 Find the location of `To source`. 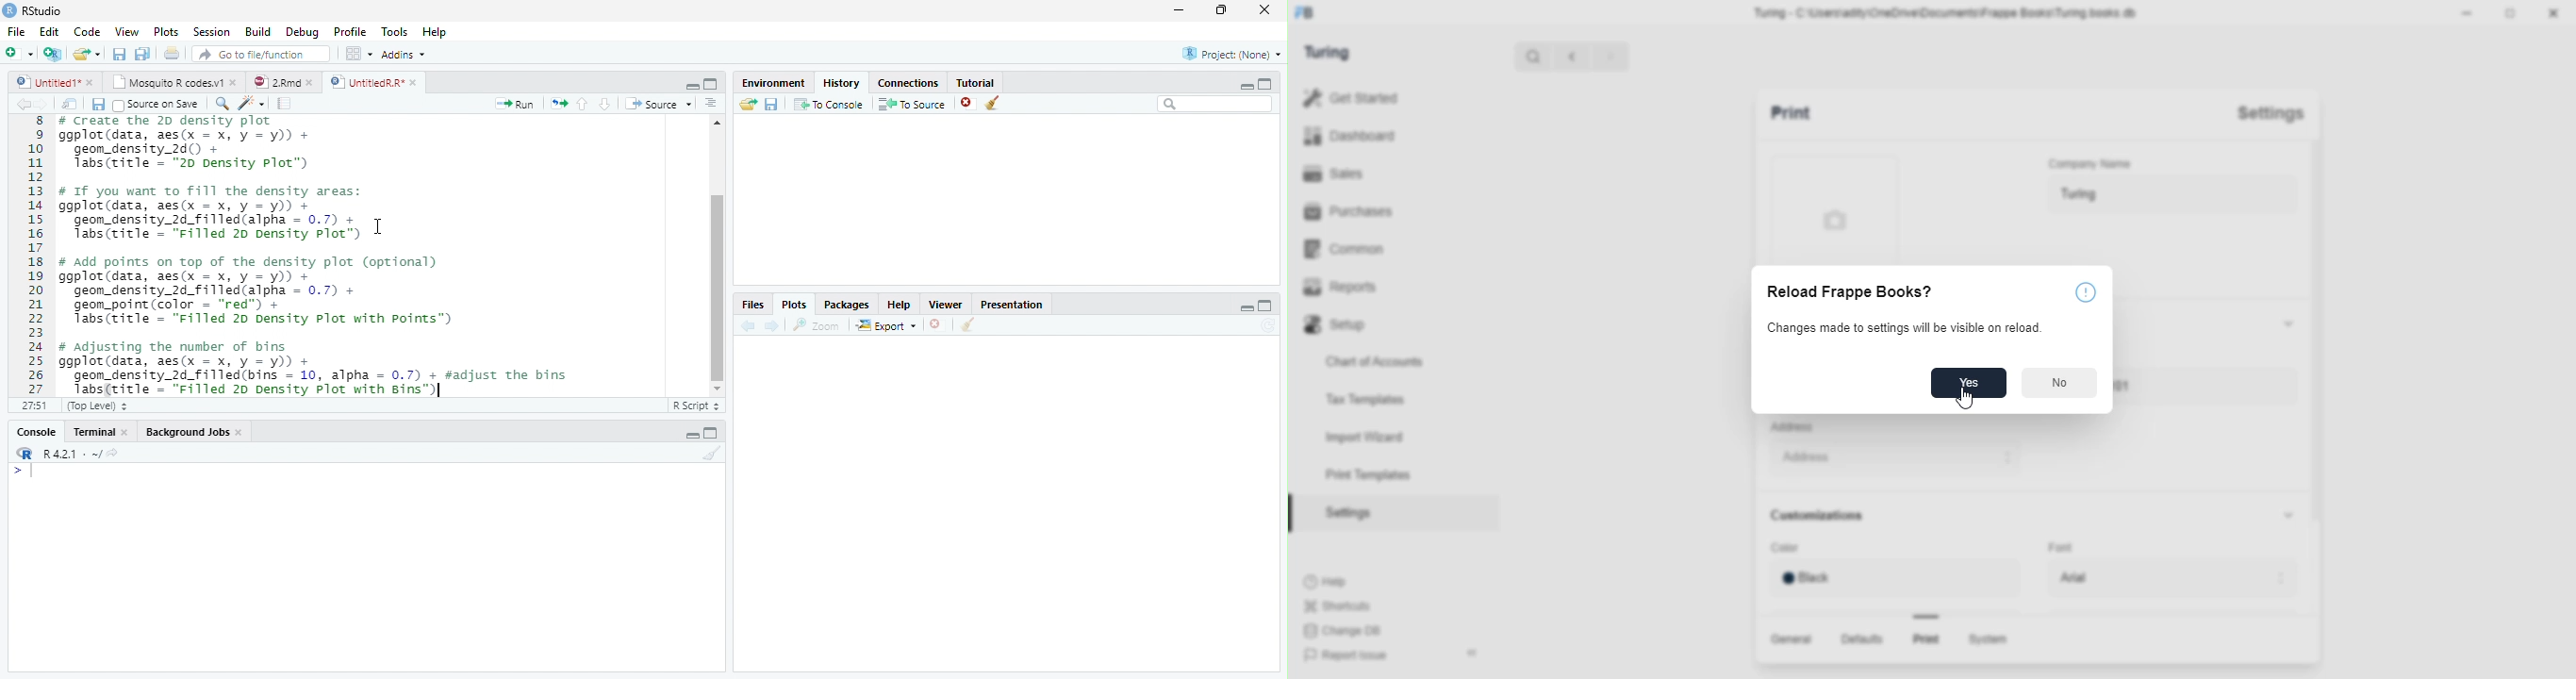

To source is located at coordinates (913, 105).